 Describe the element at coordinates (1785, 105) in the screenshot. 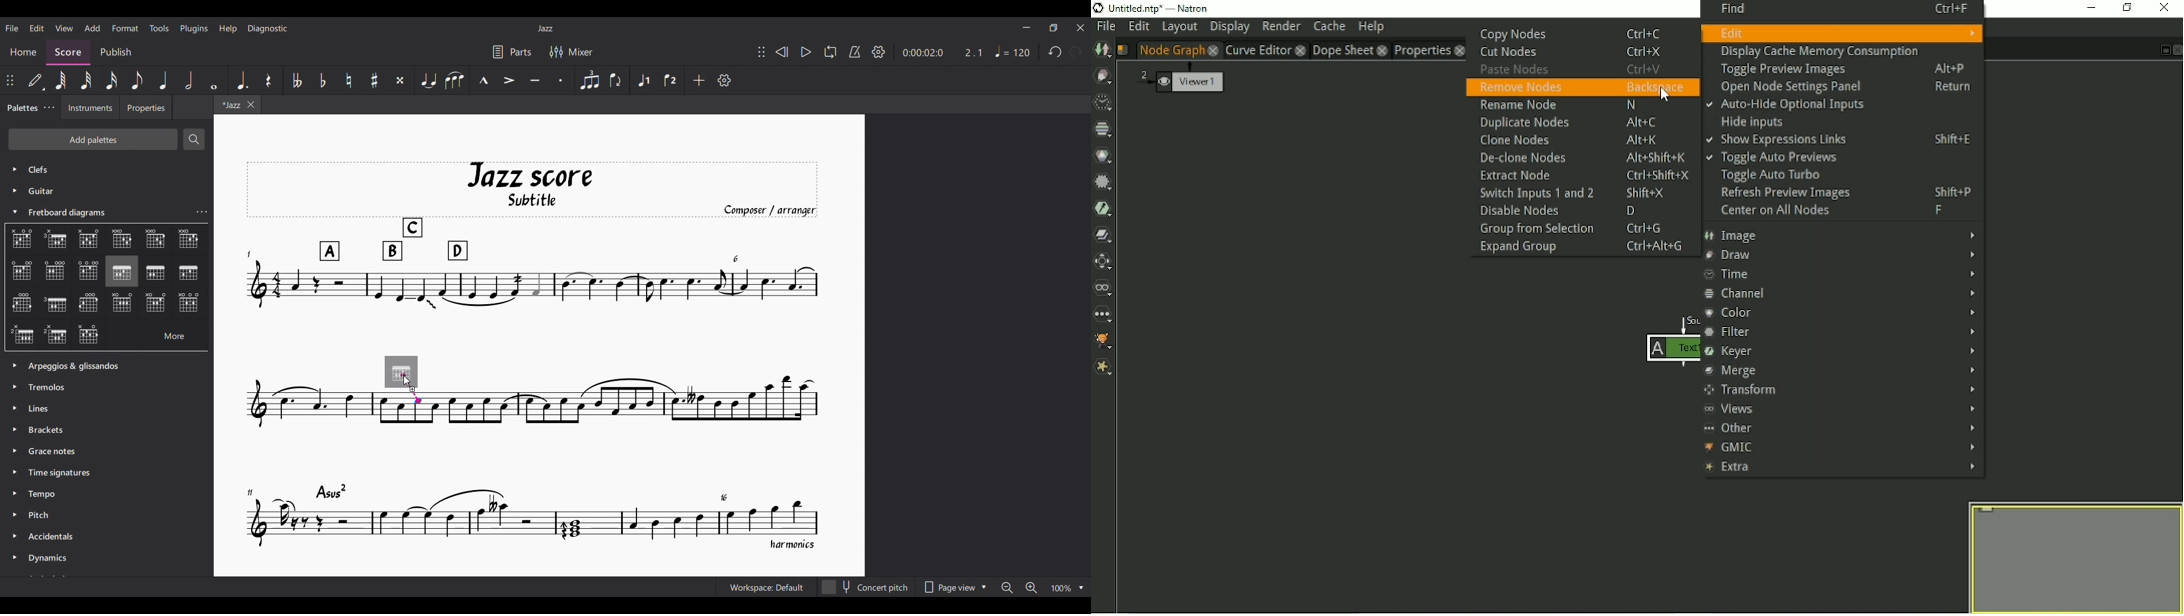

I see `Auto-Hide Optional Inputs` at that location.